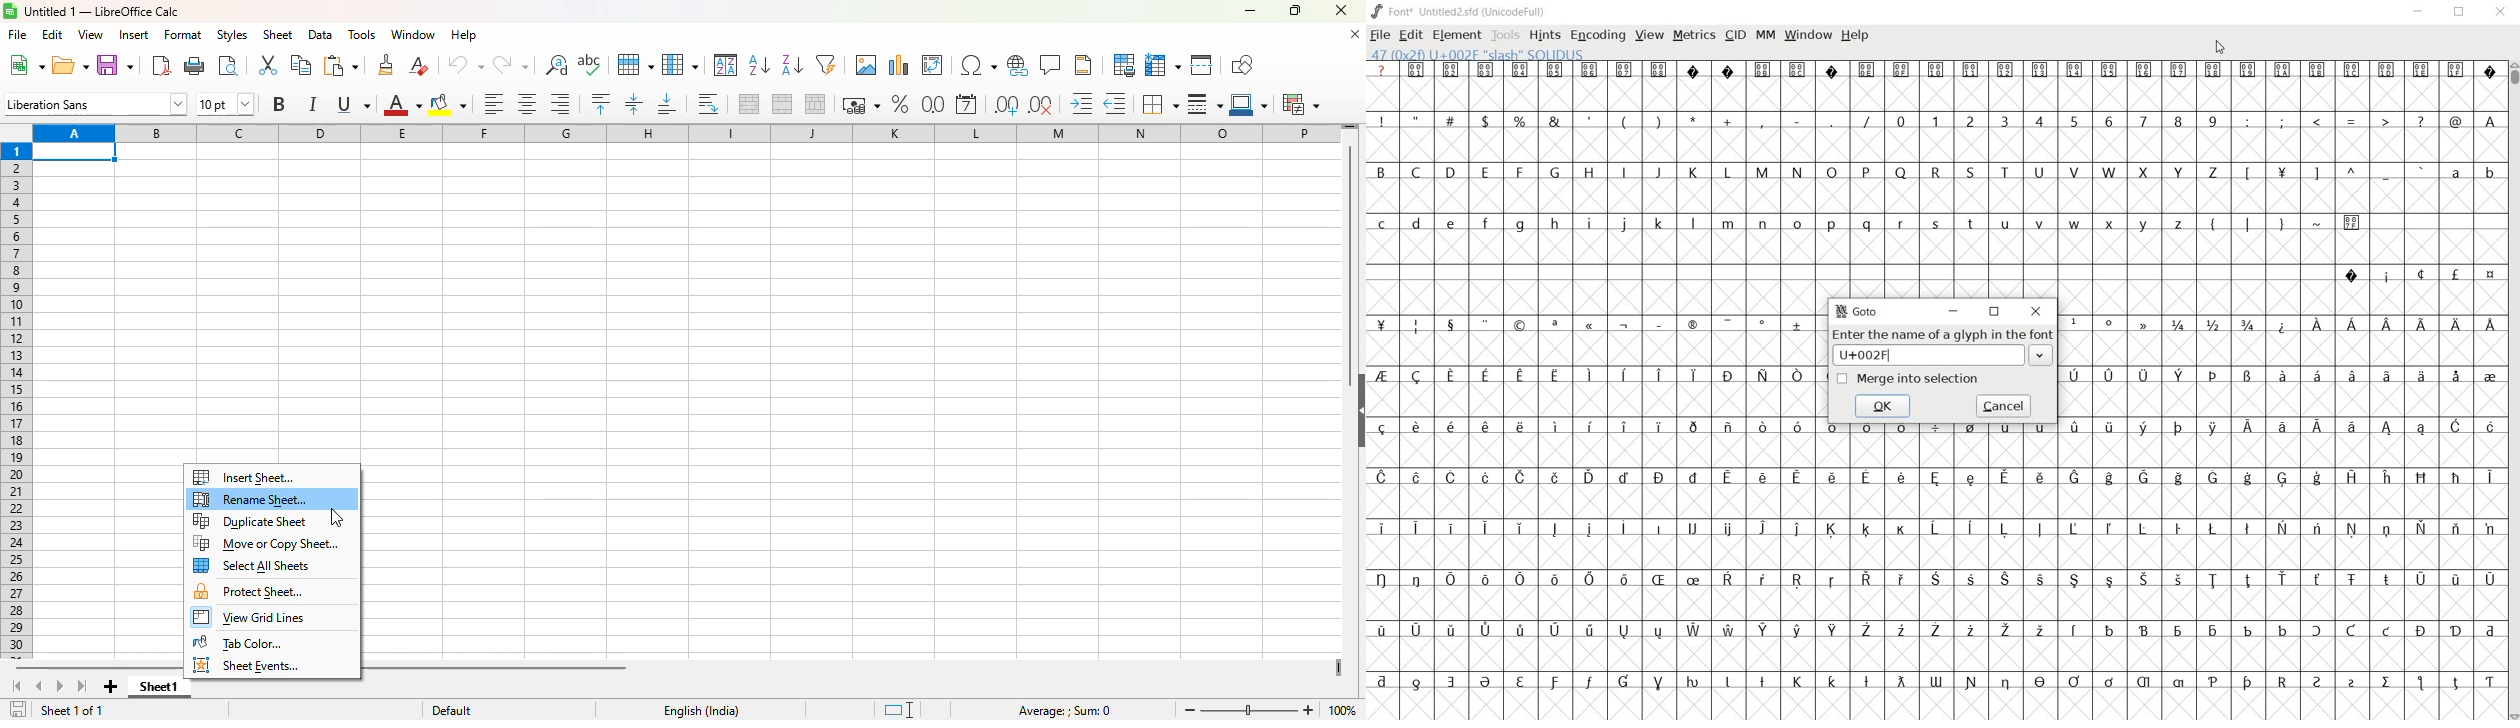  I want to click on vertical scroll bar, so click(1352, 257).